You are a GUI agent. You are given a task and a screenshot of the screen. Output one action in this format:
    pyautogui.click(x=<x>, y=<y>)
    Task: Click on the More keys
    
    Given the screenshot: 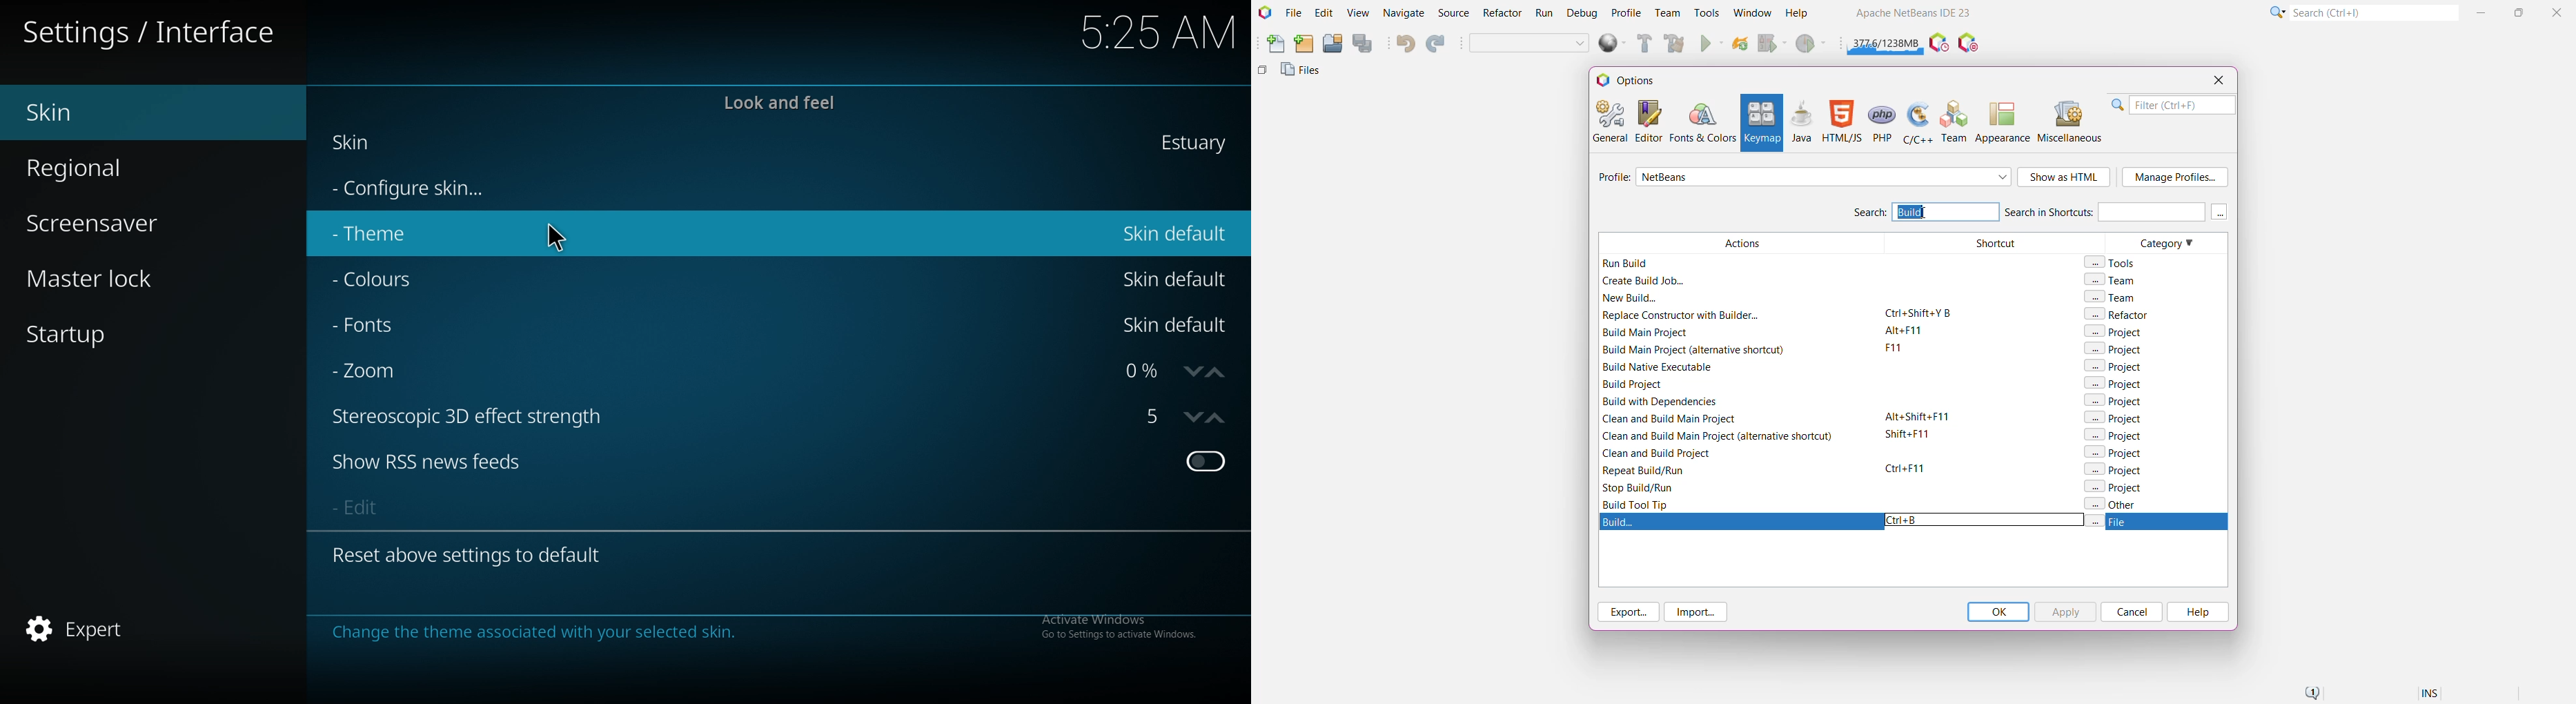 What is the action you would take?
    pyautogui.click(x=2220, y=212)
    